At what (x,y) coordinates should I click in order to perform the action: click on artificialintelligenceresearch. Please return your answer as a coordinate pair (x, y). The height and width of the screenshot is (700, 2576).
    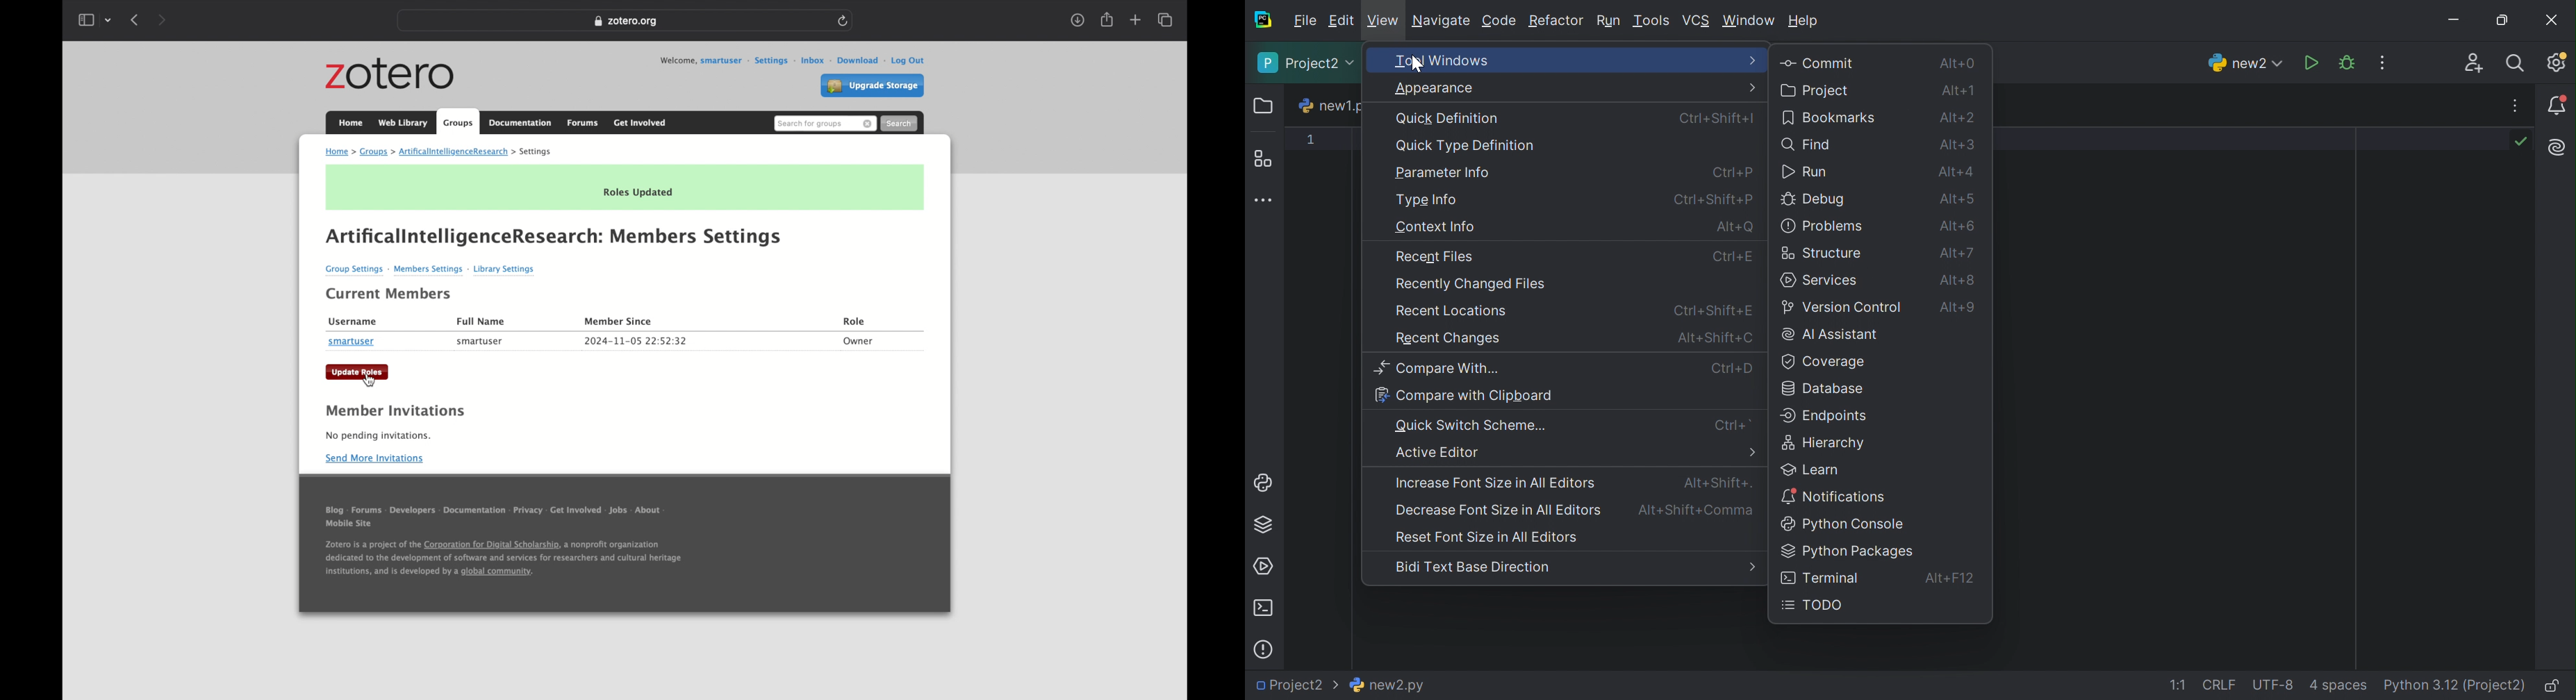
    Looking at the image, I should click on (449, 152).